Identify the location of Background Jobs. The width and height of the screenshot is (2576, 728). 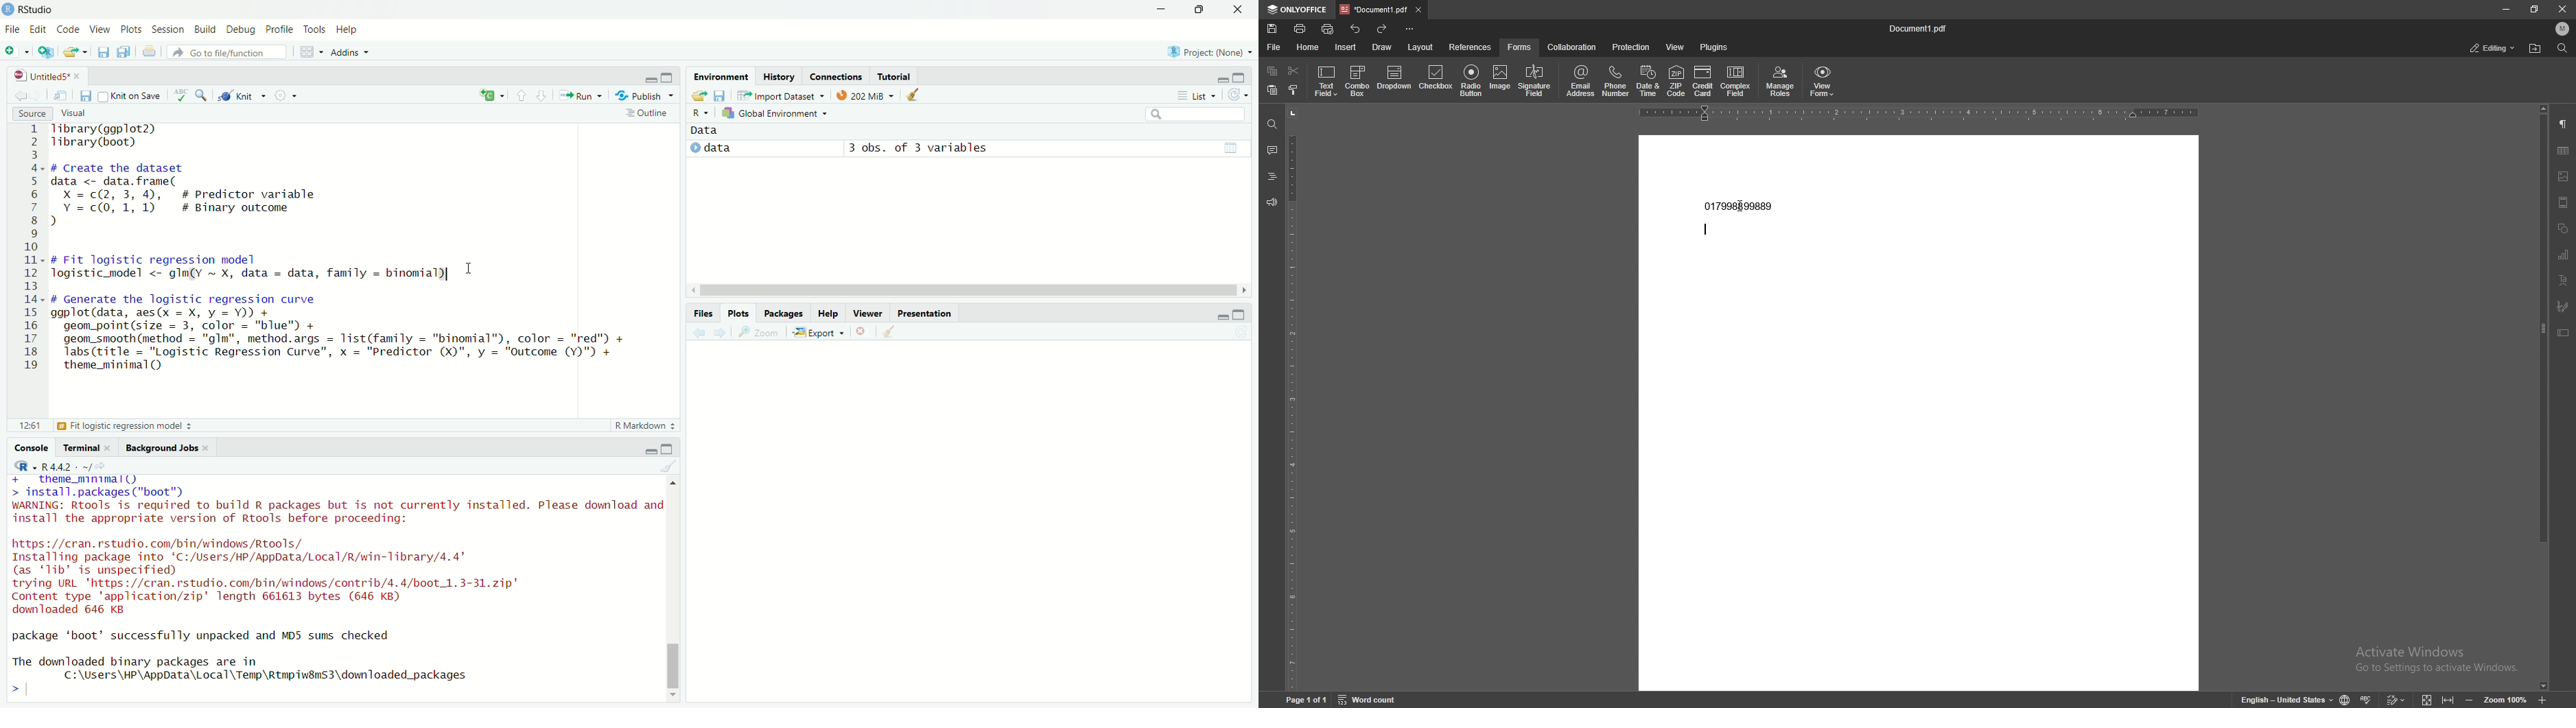
(159, 448).